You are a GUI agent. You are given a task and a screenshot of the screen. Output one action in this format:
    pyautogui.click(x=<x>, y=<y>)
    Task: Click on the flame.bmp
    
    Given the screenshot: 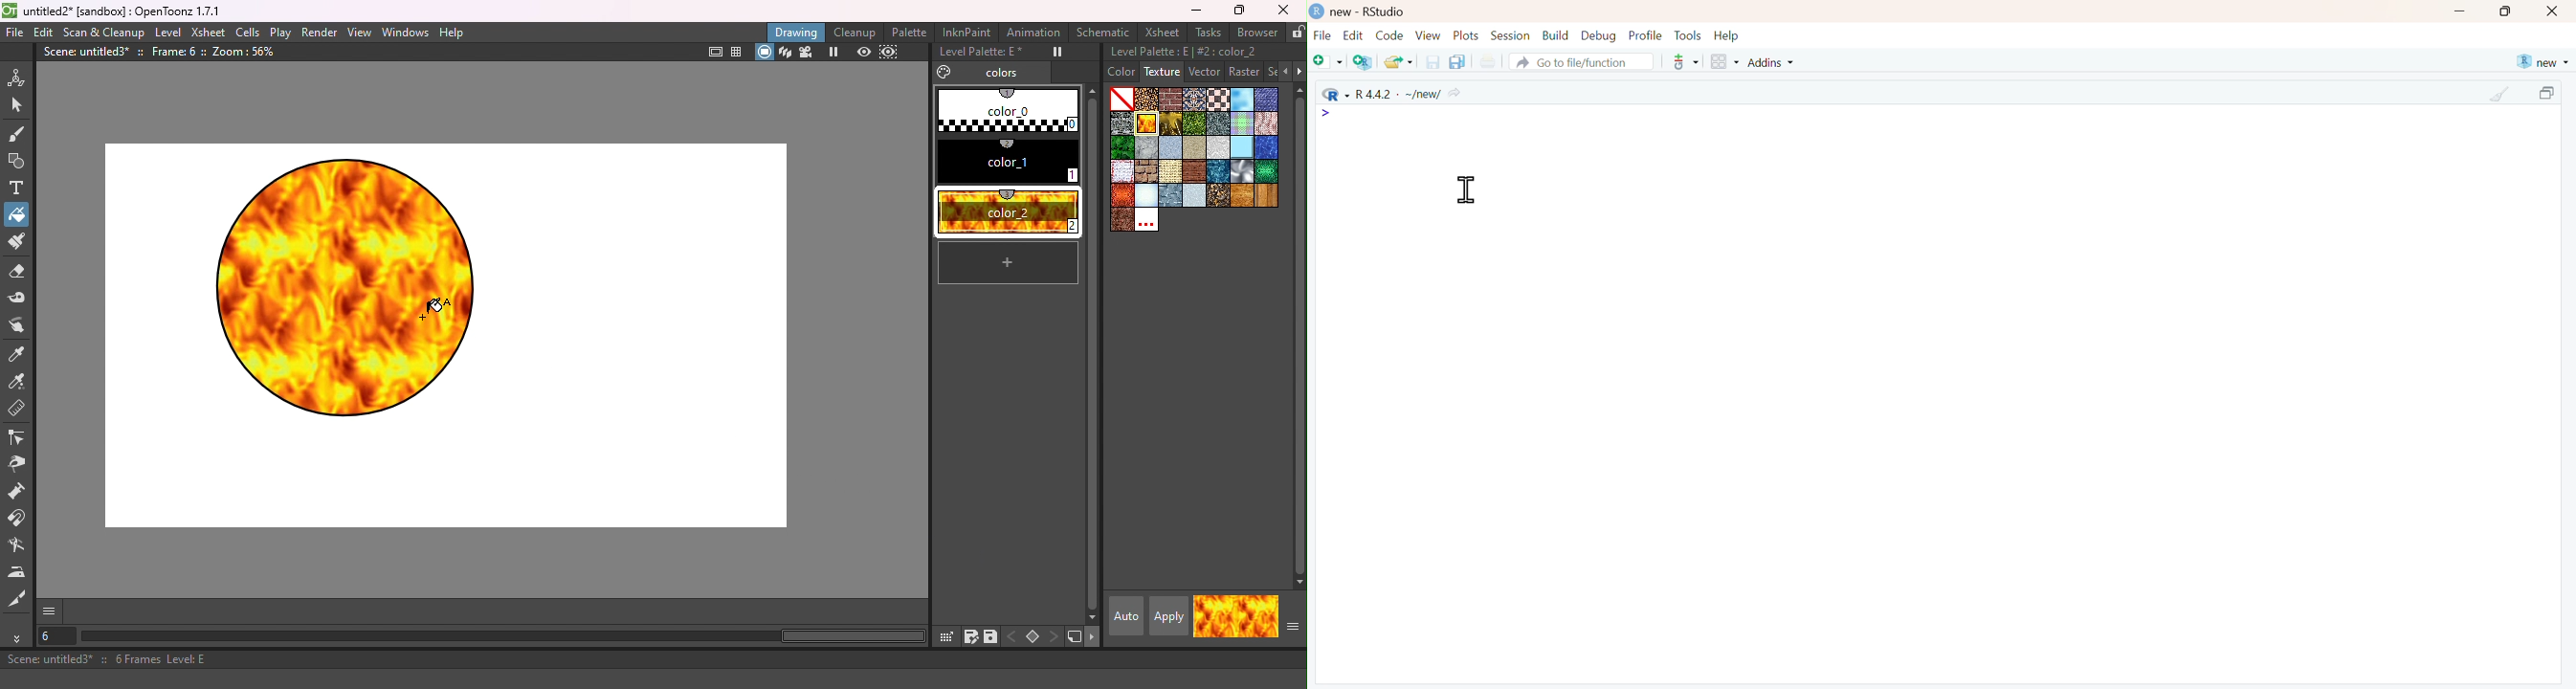 What is the action you would take?
    pyautogui.click(x=1147, y=124)
    